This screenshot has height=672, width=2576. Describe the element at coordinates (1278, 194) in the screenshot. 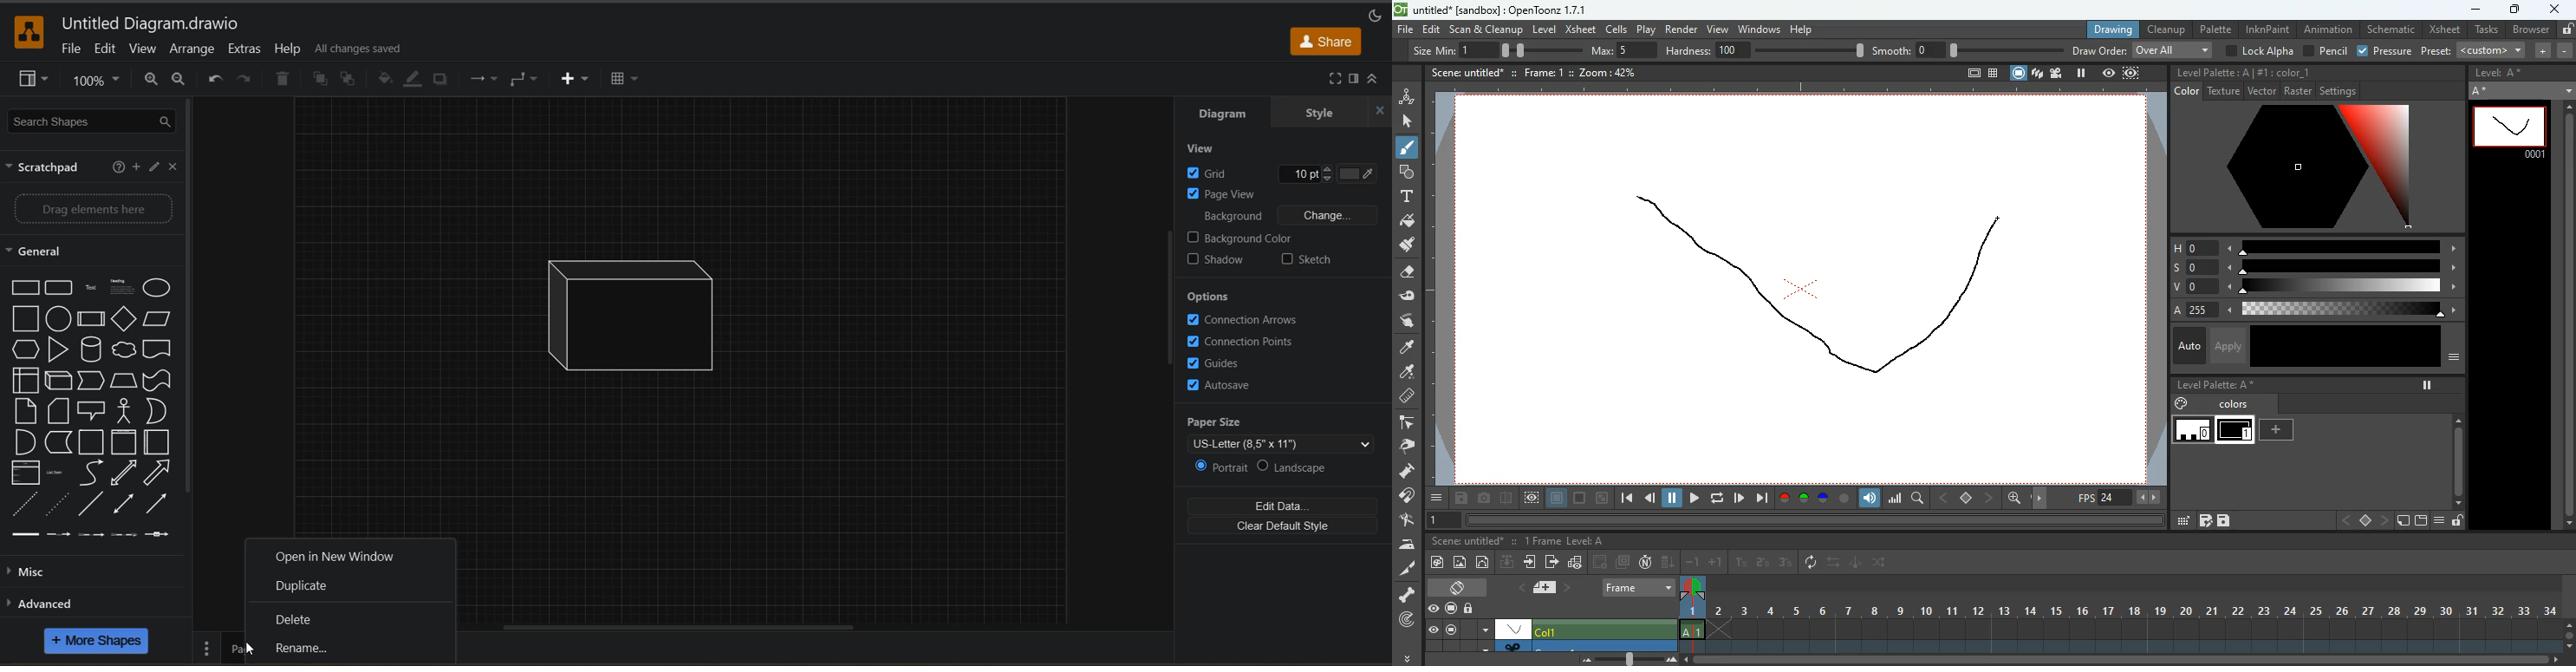

I see `page view` at that location.